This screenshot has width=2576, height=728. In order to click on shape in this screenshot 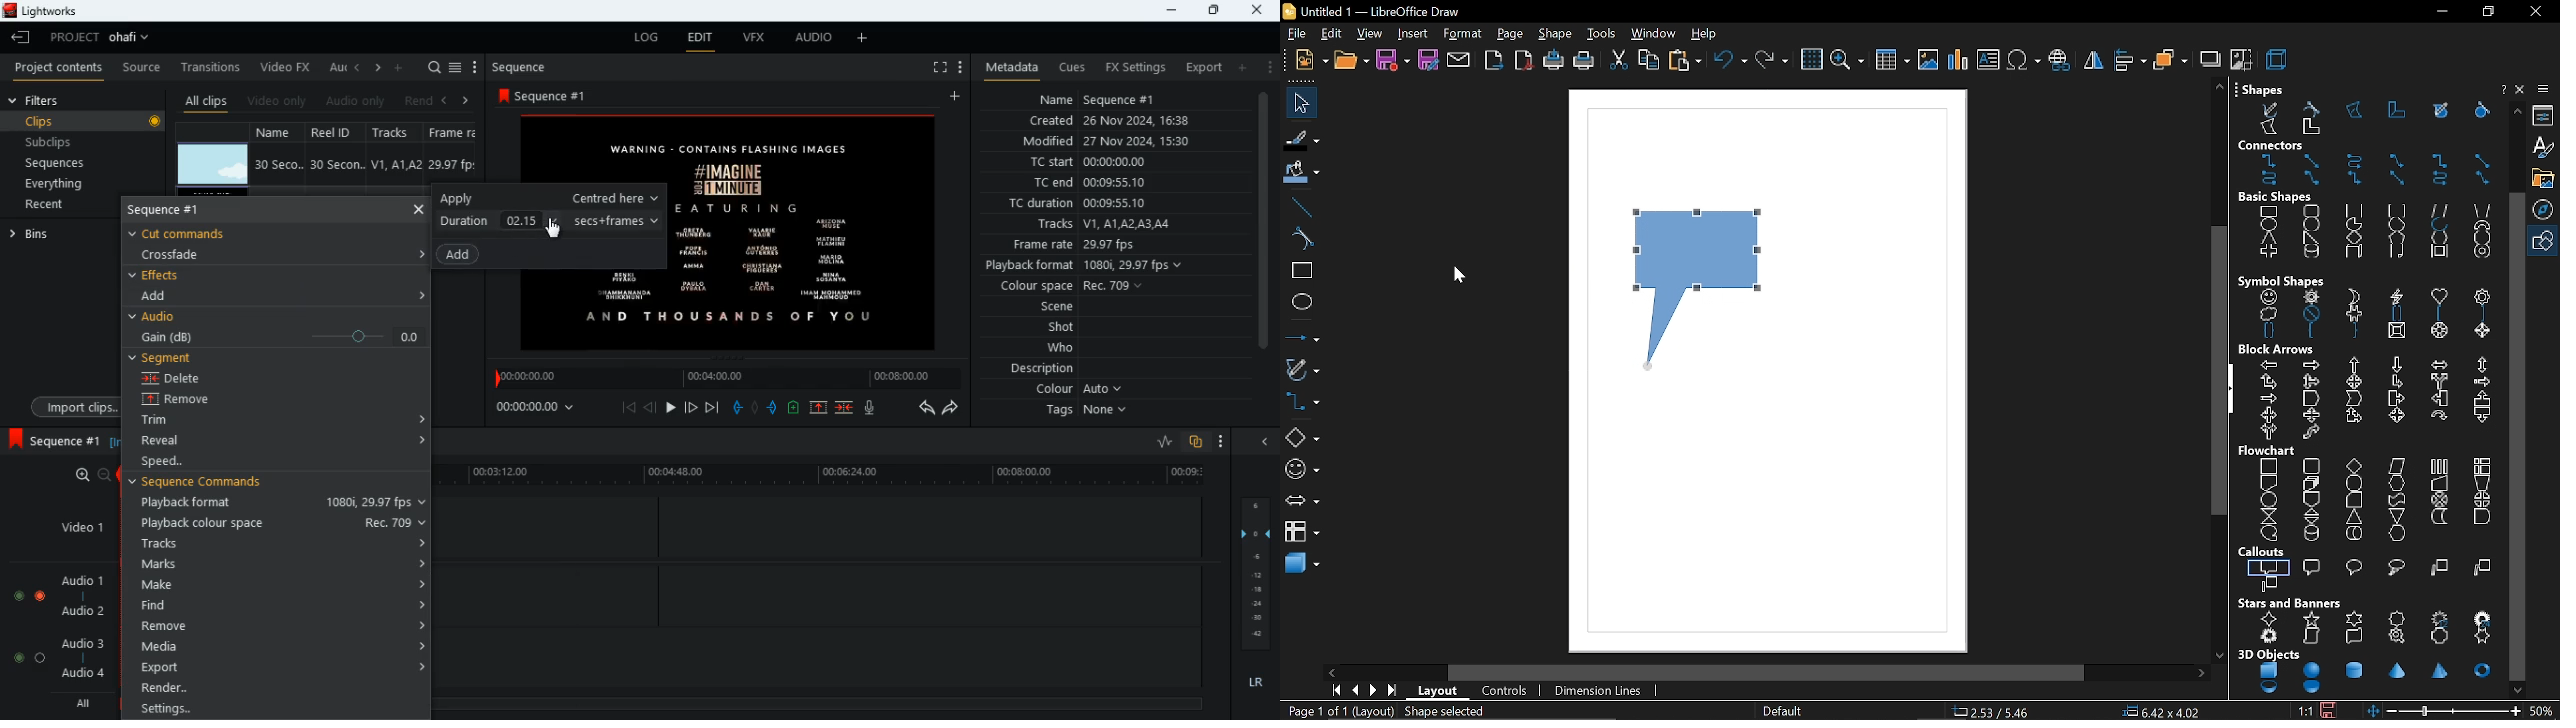, I will do `click(1557, 35)`.